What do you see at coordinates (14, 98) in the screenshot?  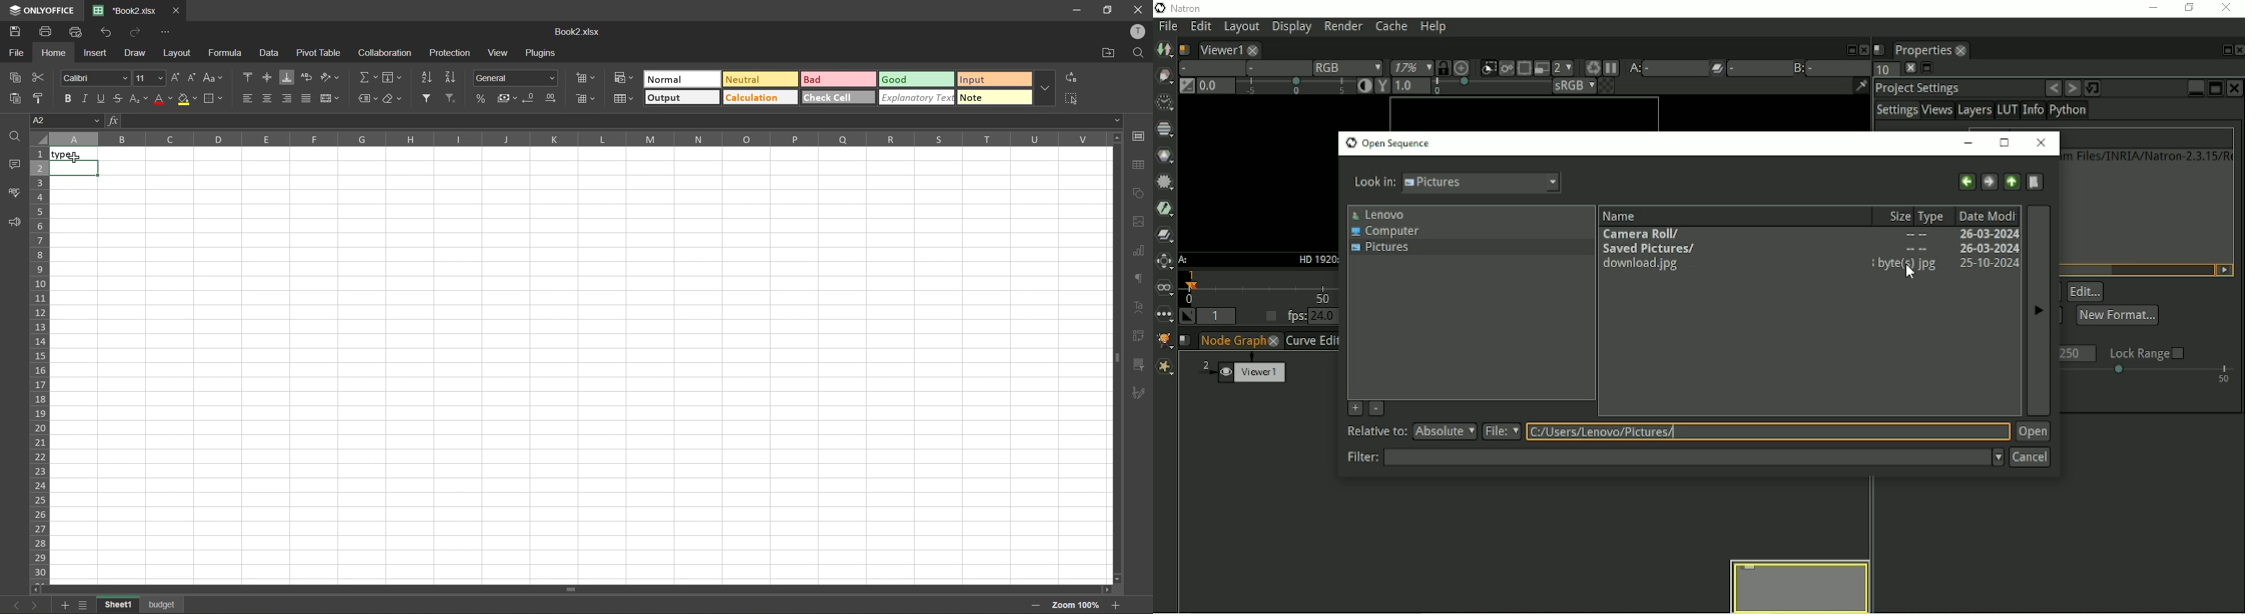 I see `paste` at bounding box center [14, 98].